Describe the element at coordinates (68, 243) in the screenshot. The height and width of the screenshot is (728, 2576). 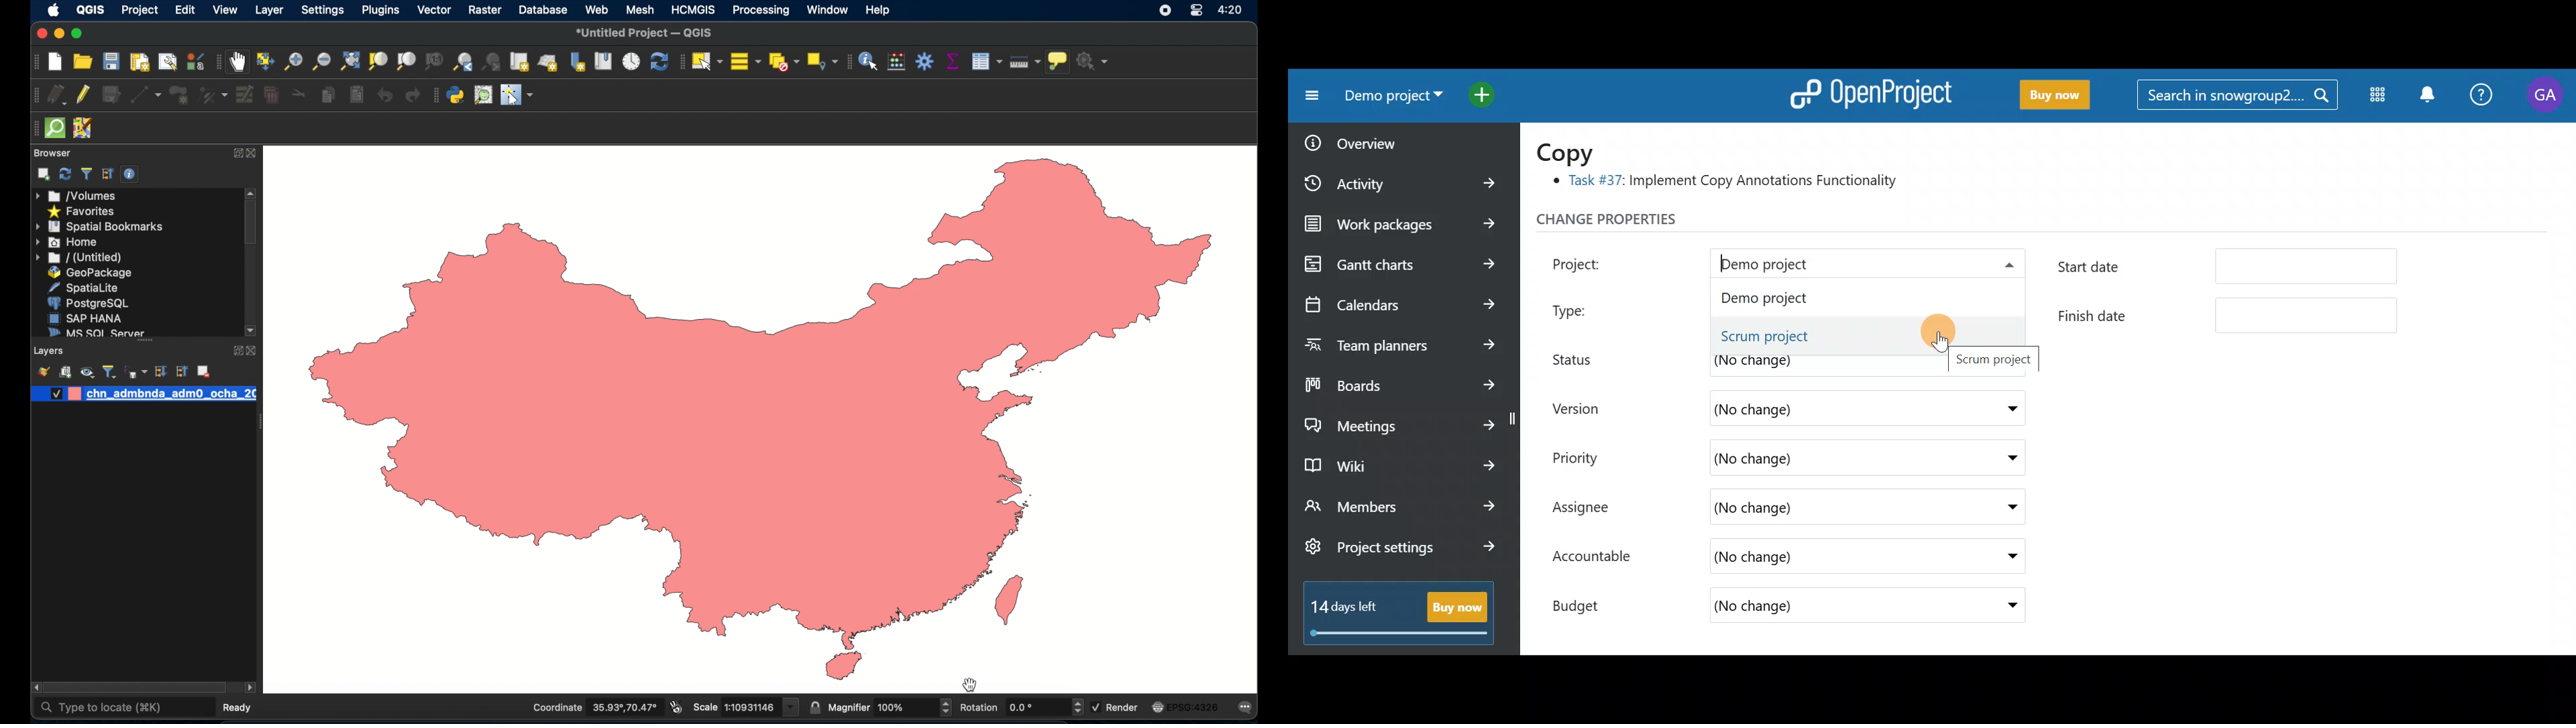
I see `home menu` at that location.